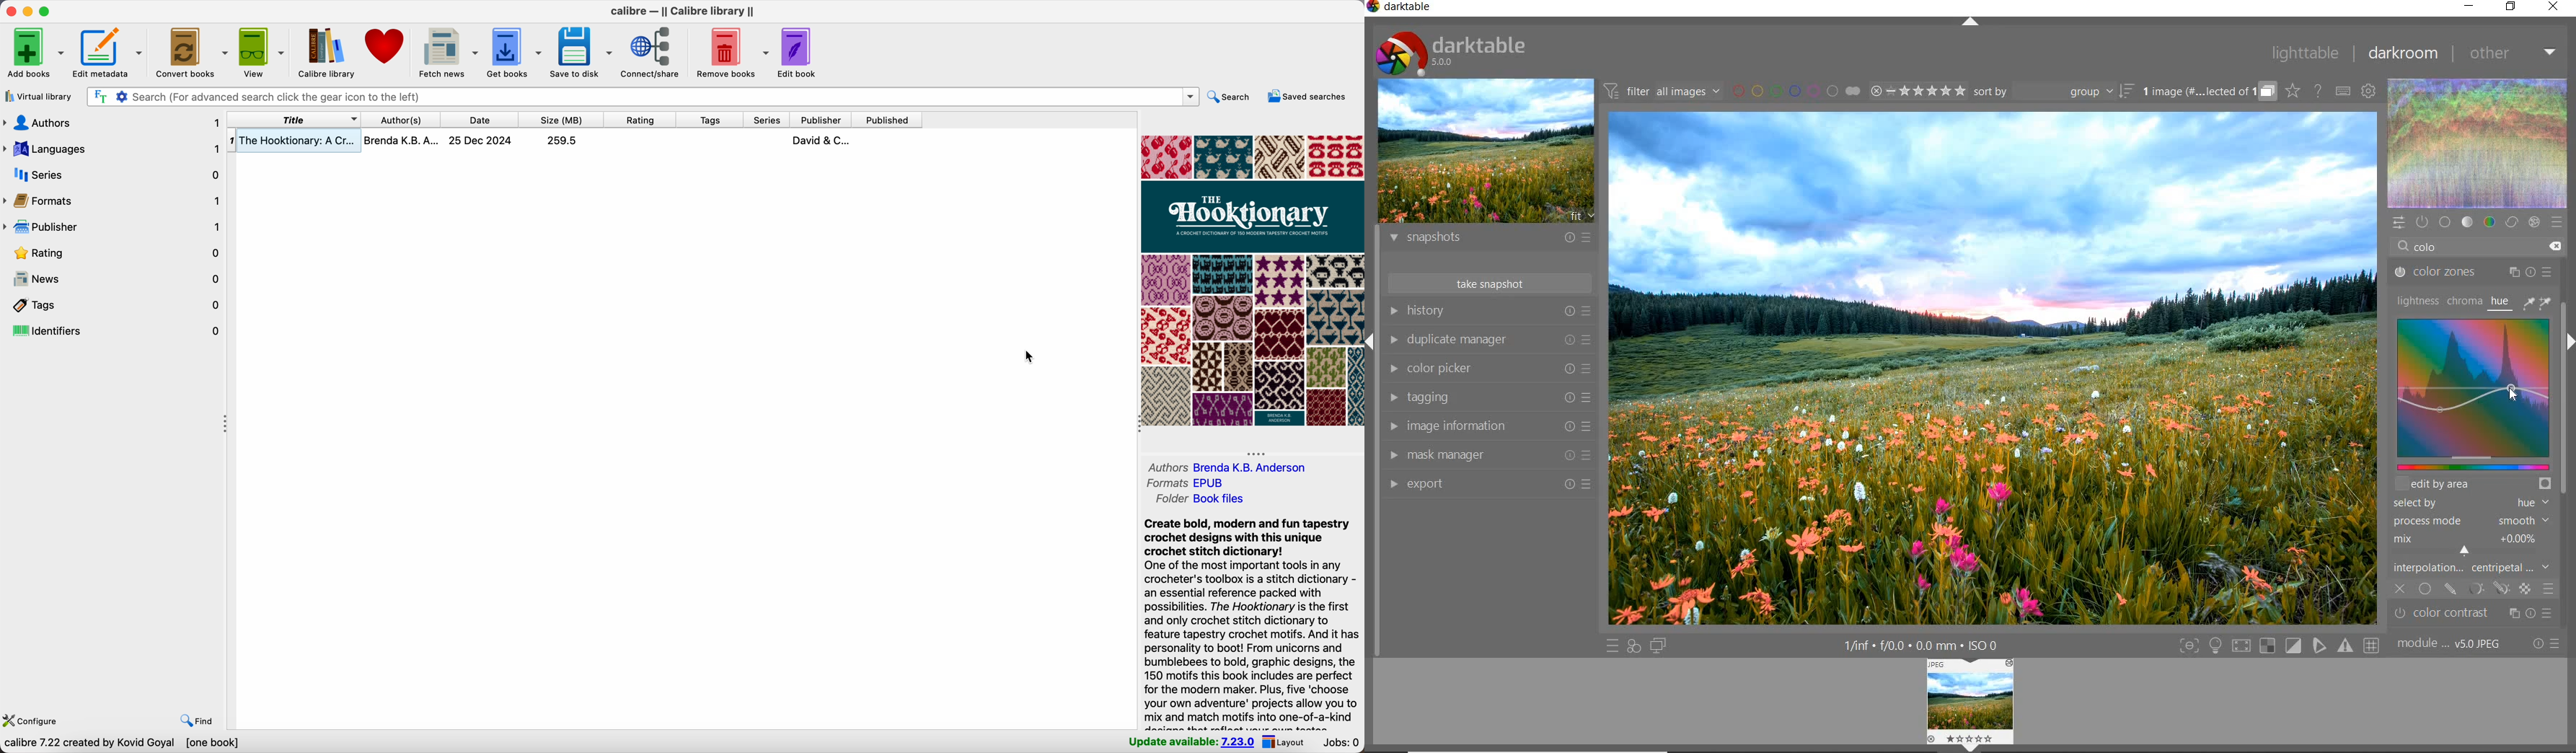  What do you see at coordinates (1251, 623) in the screenshot?
I see `synopsis` at bounding box center [1251, 623].